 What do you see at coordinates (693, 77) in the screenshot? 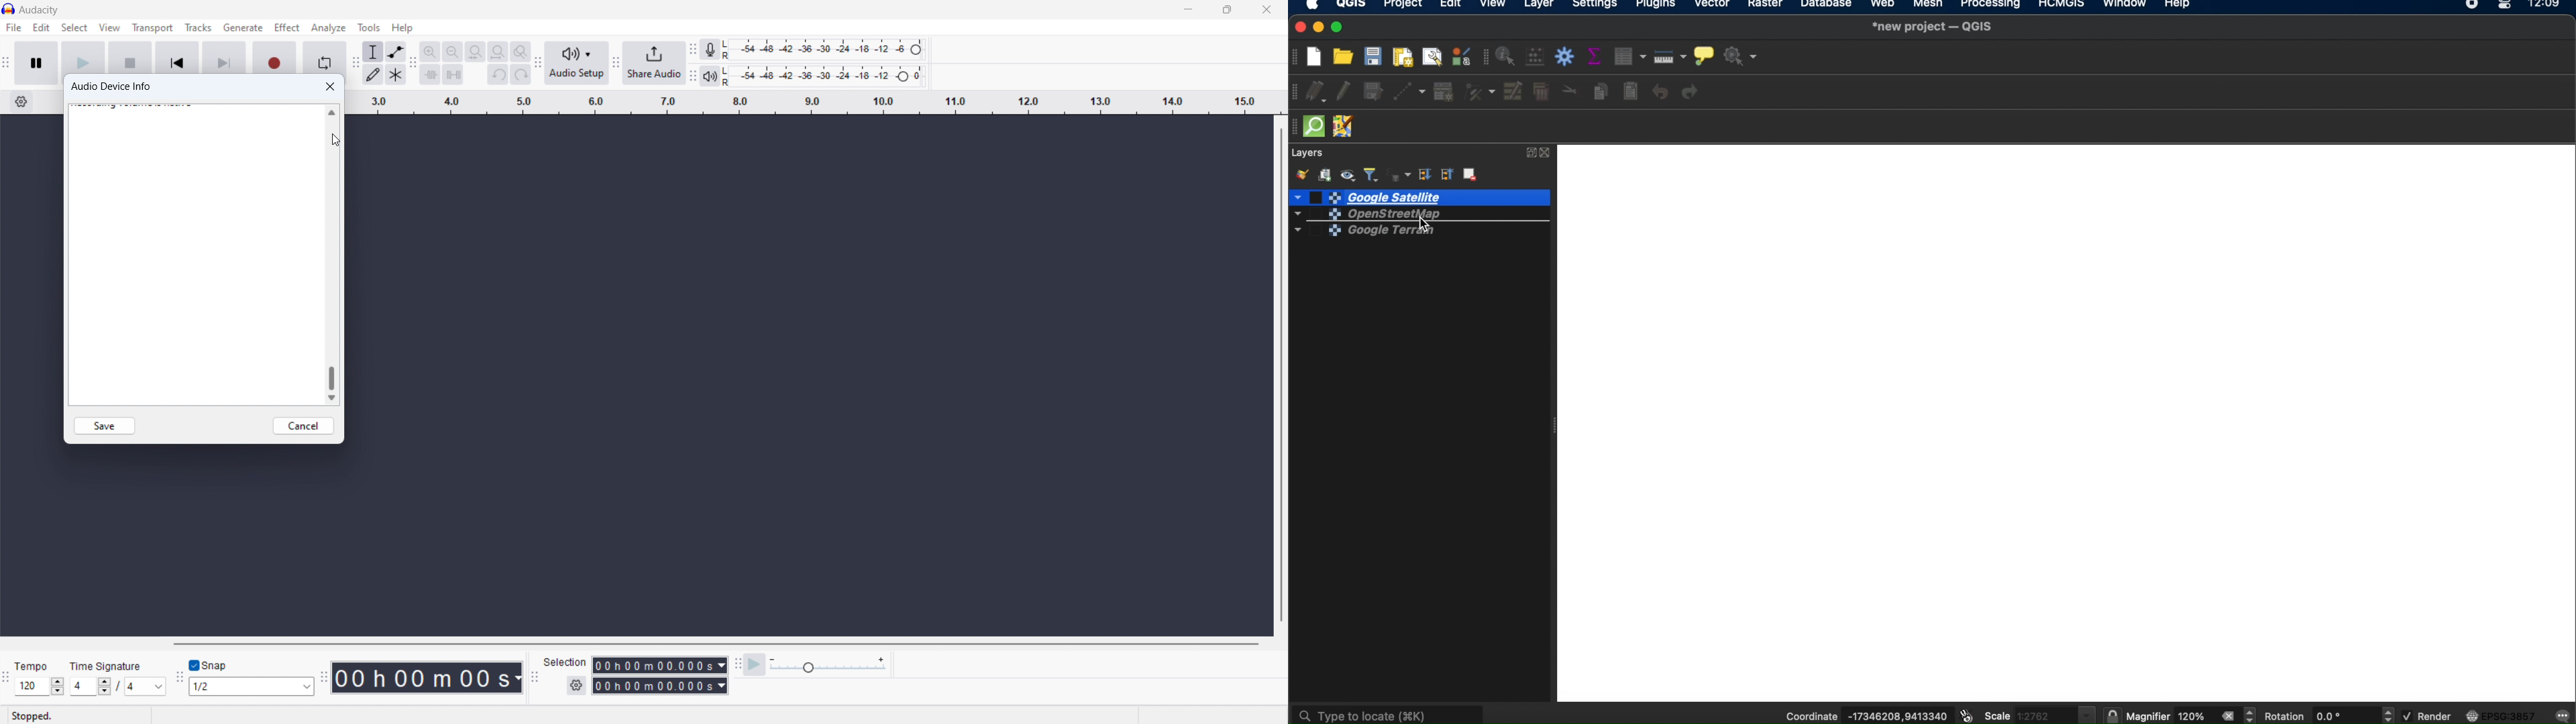
I see `playback meter toolbar` at bounding box center [693, 77].